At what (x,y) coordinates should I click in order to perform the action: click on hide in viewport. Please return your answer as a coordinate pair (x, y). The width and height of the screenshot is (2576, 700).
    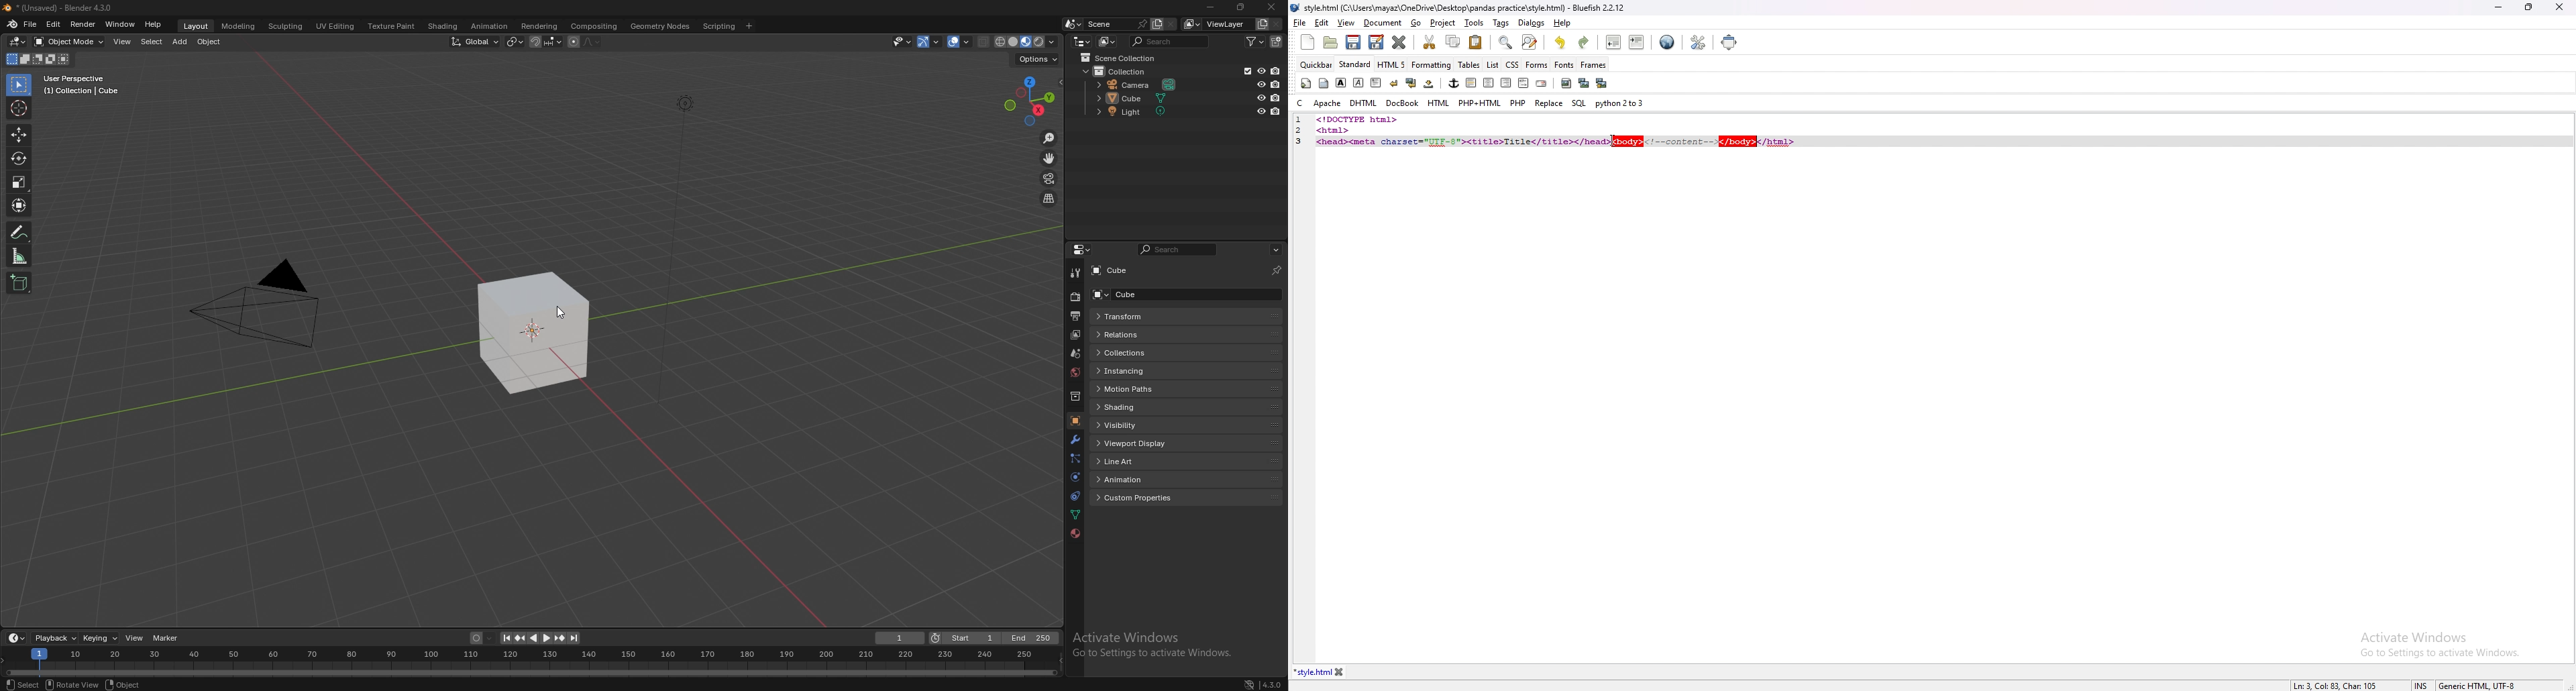
    Looking at the image, I should click on (1259, 111).